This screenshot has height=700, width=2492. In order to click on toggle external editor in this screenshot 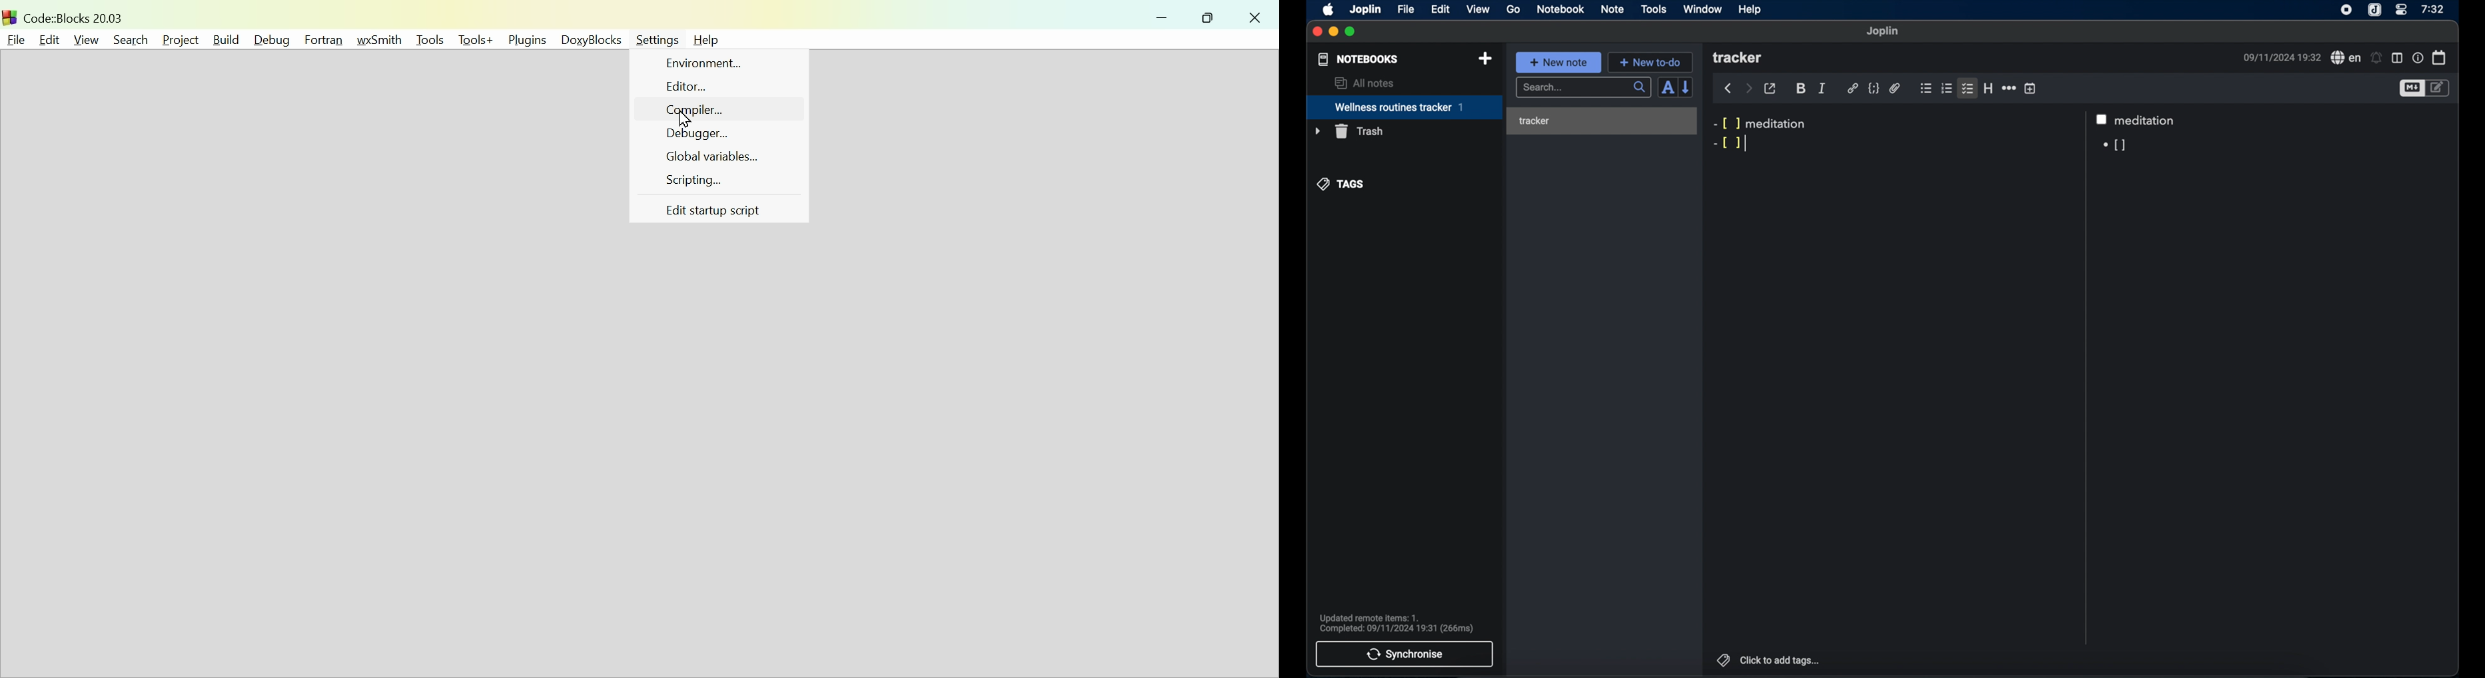, I will do `click(1770, 88)`.